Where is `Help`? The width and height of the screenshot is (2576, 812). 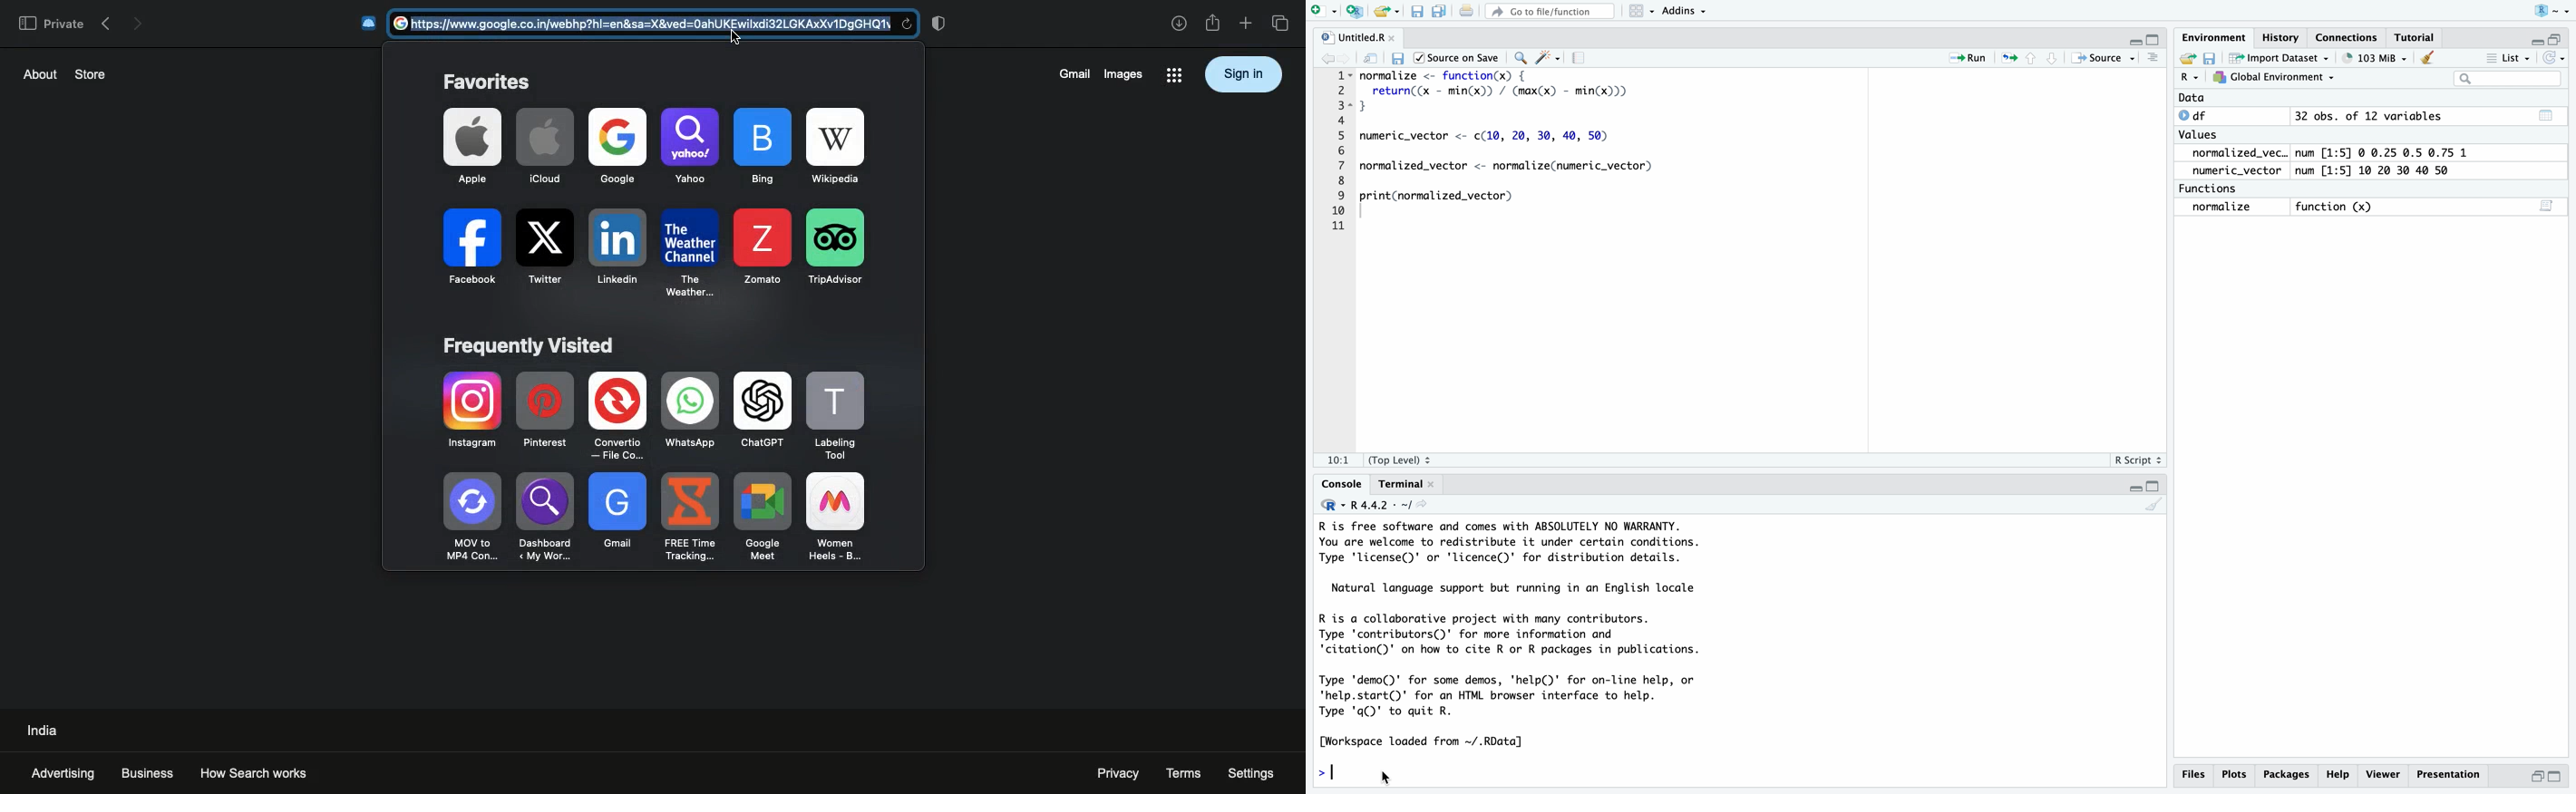 Help is located at coordinates (2338, 775).